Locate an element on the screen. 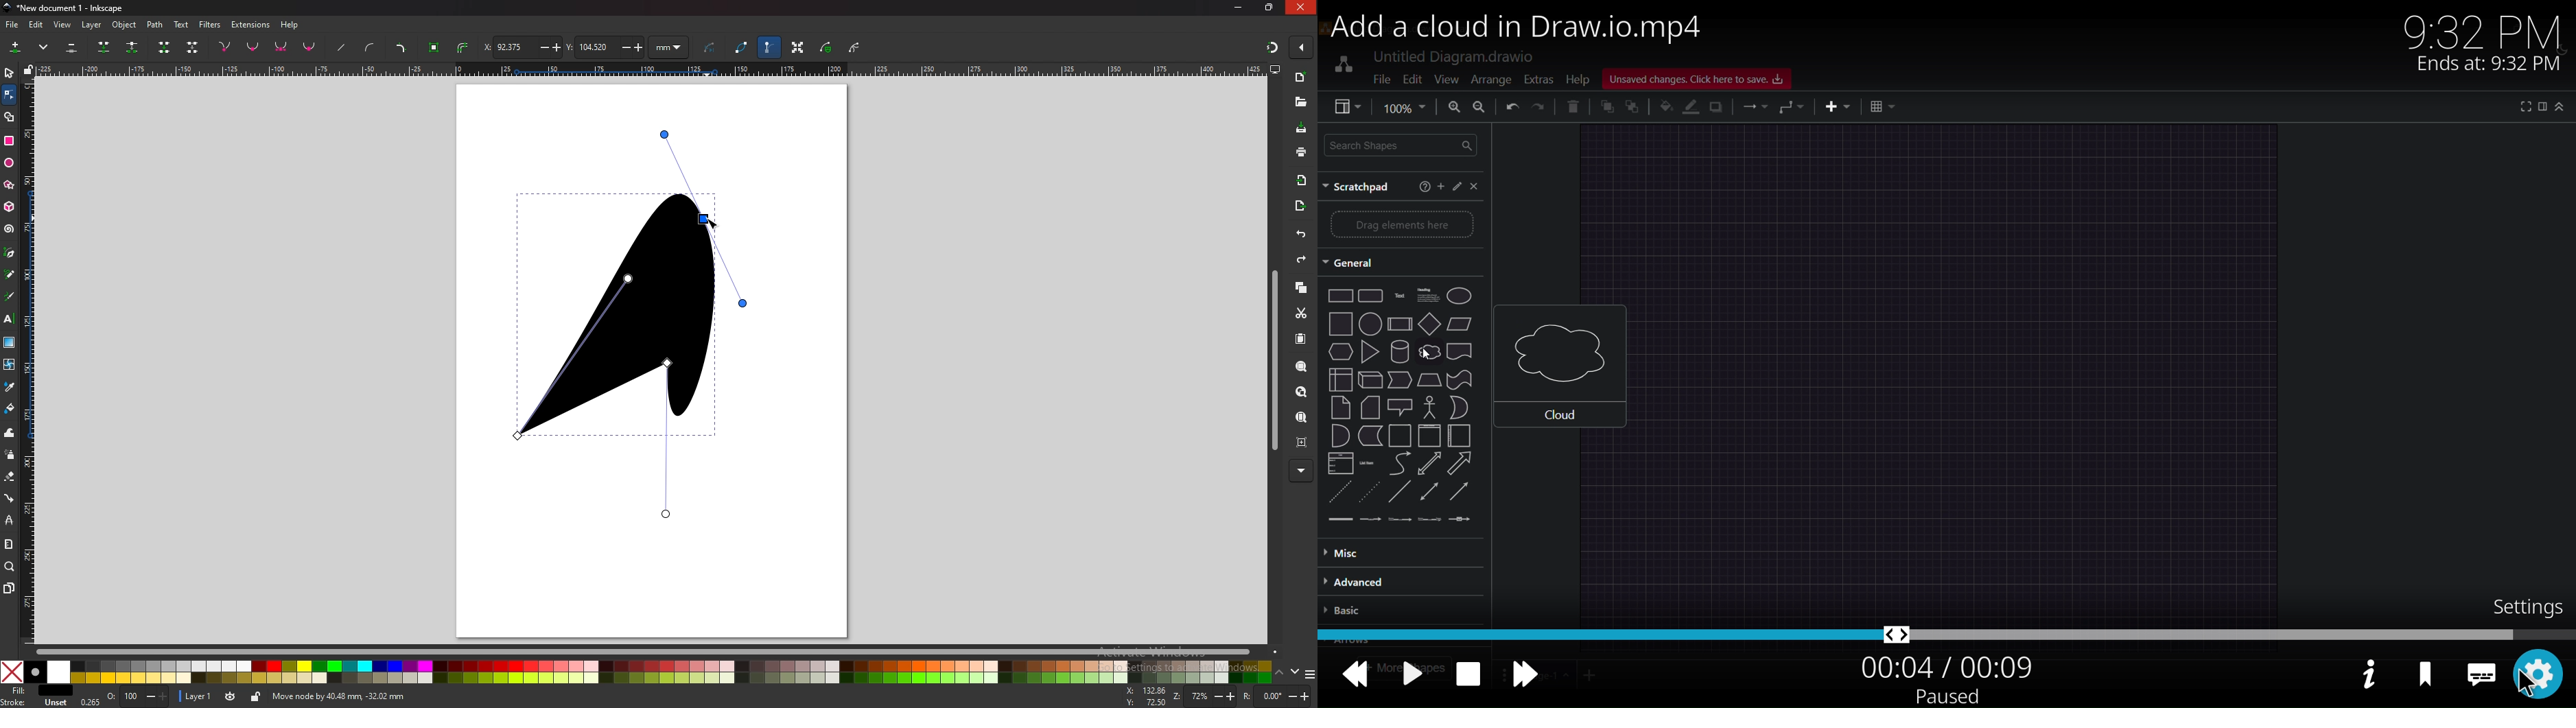 Image resolution: width=2576 pixels, height=728 pixels. nodes smooth is located at coordinates (253, 46).